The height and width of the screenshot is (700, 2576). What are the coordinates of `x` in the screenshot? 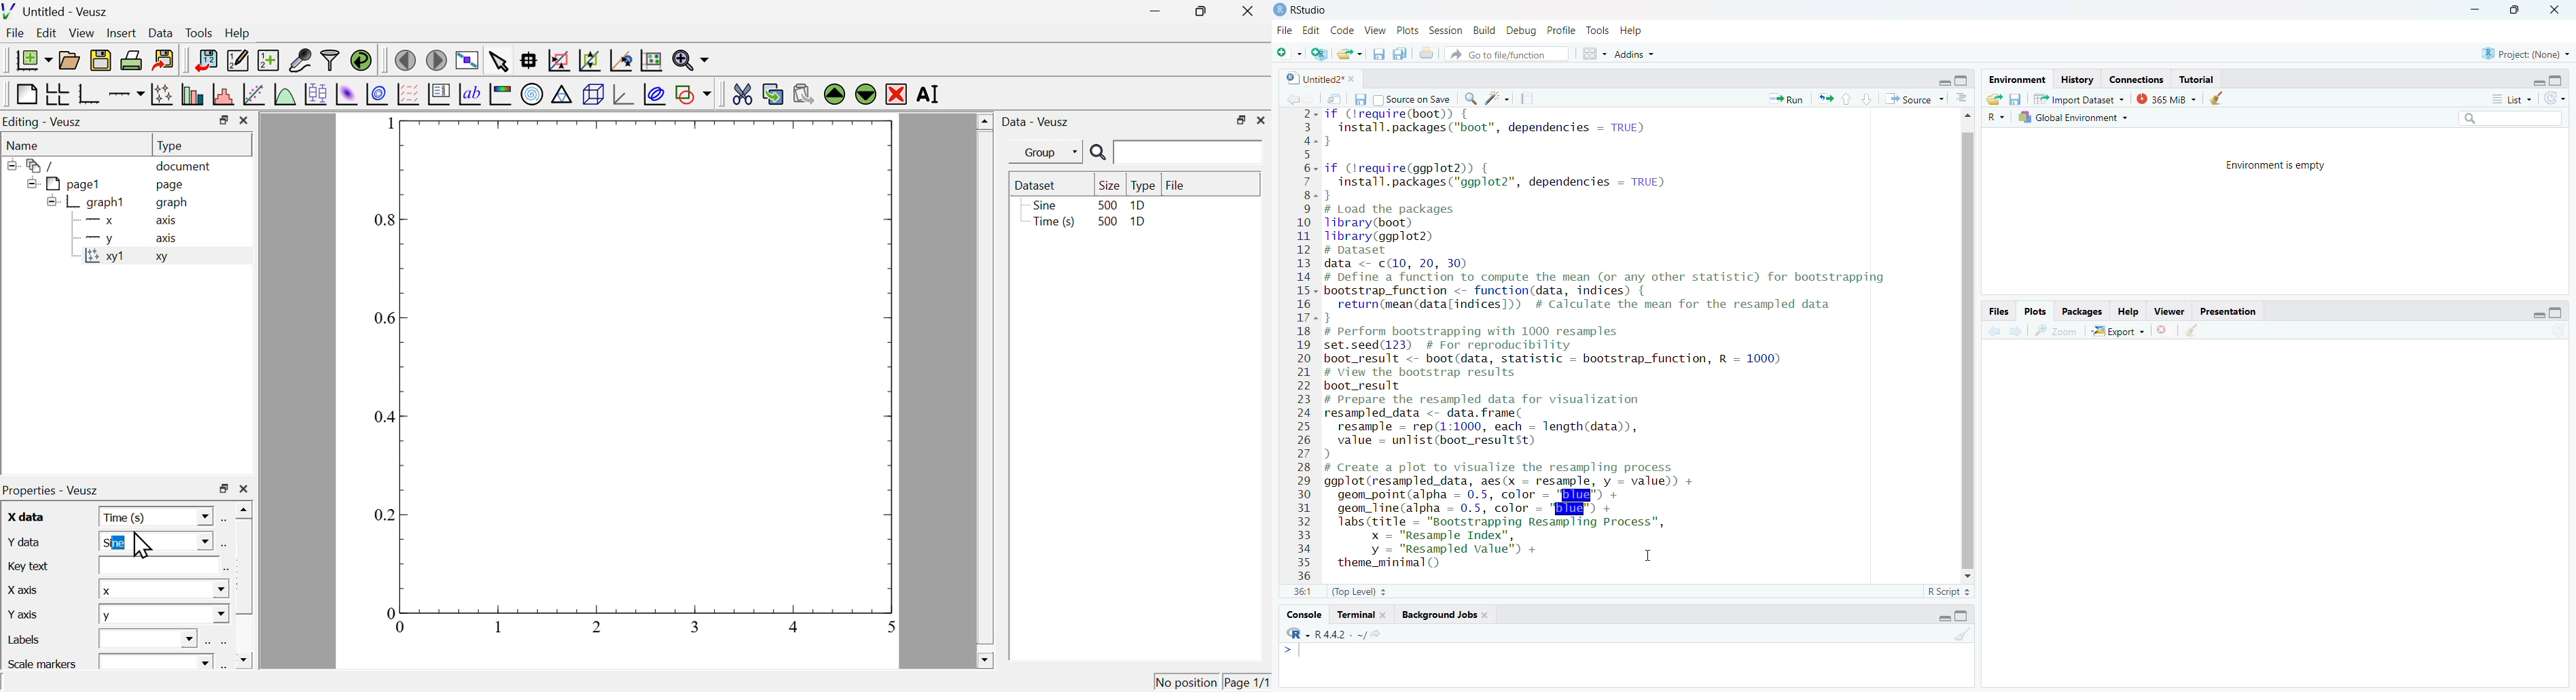 It's located at (96, 222).